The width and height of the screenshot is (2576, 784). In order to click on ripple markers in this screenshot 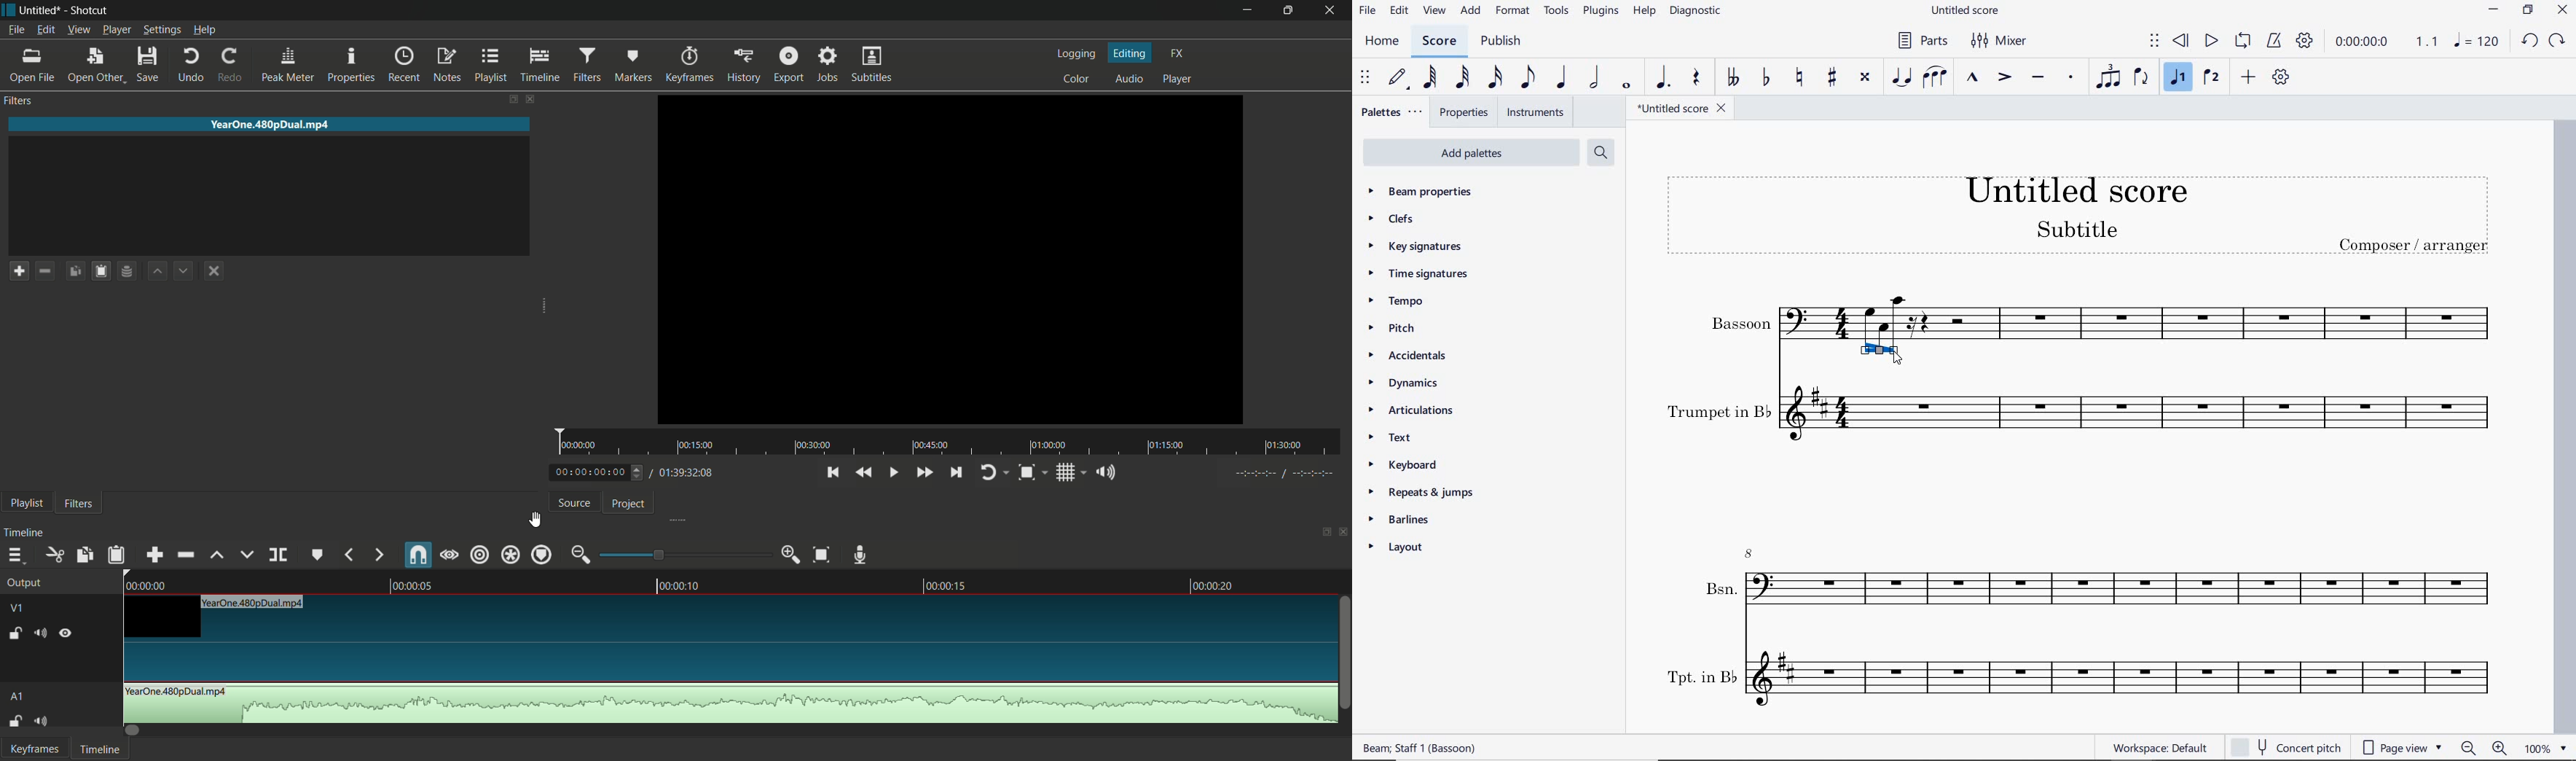, I will do `click(539, 555)`.